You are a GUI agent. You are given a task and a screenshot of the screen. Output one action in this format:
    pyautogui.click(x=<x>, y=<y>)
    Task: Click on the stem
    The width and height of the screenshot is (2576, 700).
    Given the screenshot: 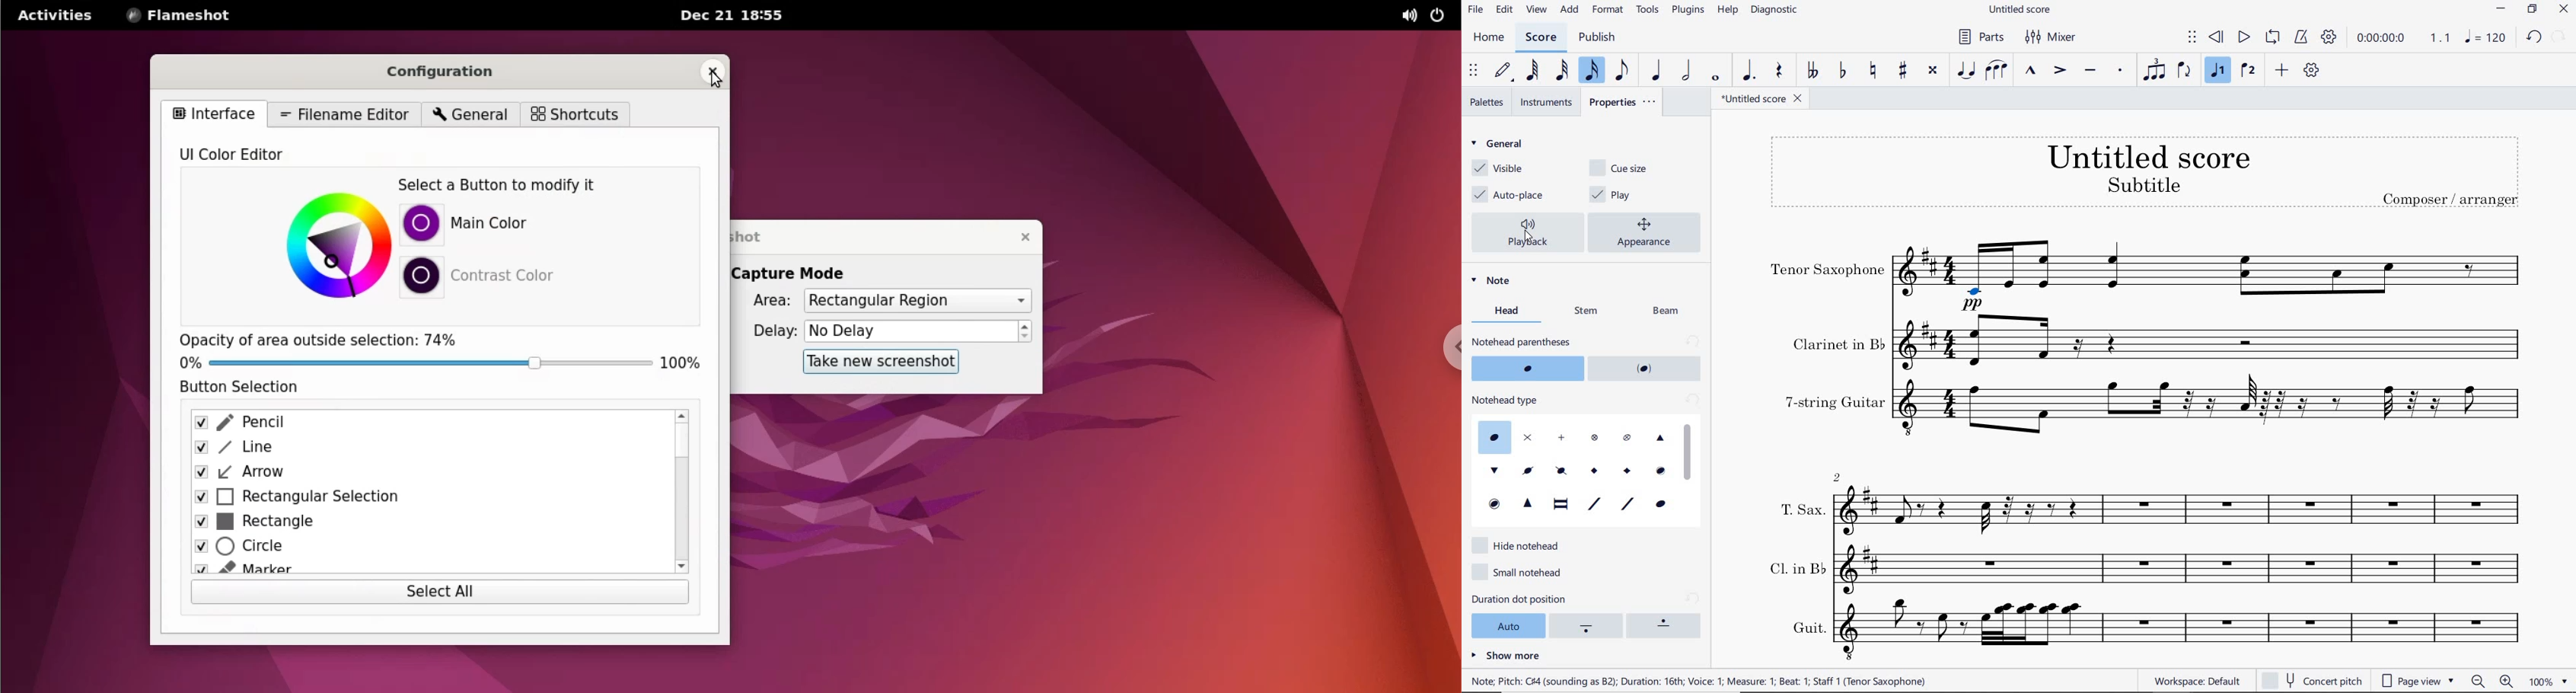 What is the action you would take?
    pyautogui.click(x=1588, y=311)
    